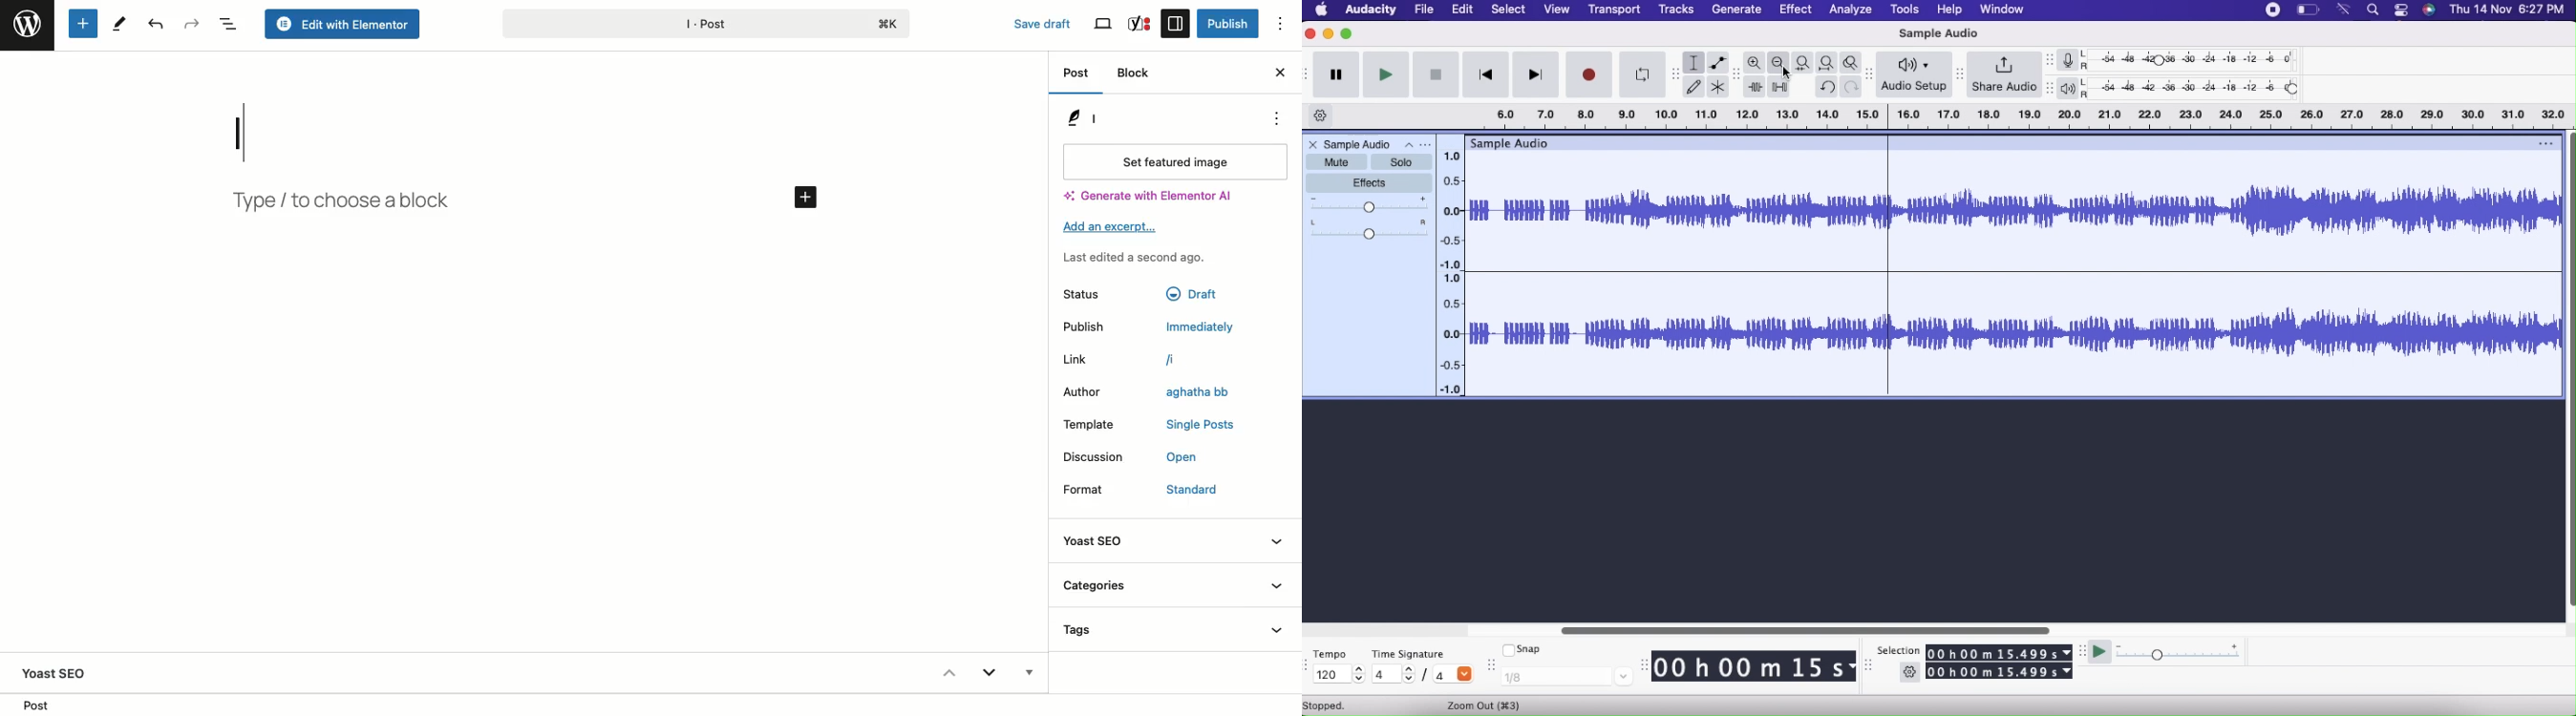 The height and width of the screenshot is (728, 2576). What do you see at coordinates (948, 673) in the screenshot?
I see `Collapse` at bounding box center [948, 673].